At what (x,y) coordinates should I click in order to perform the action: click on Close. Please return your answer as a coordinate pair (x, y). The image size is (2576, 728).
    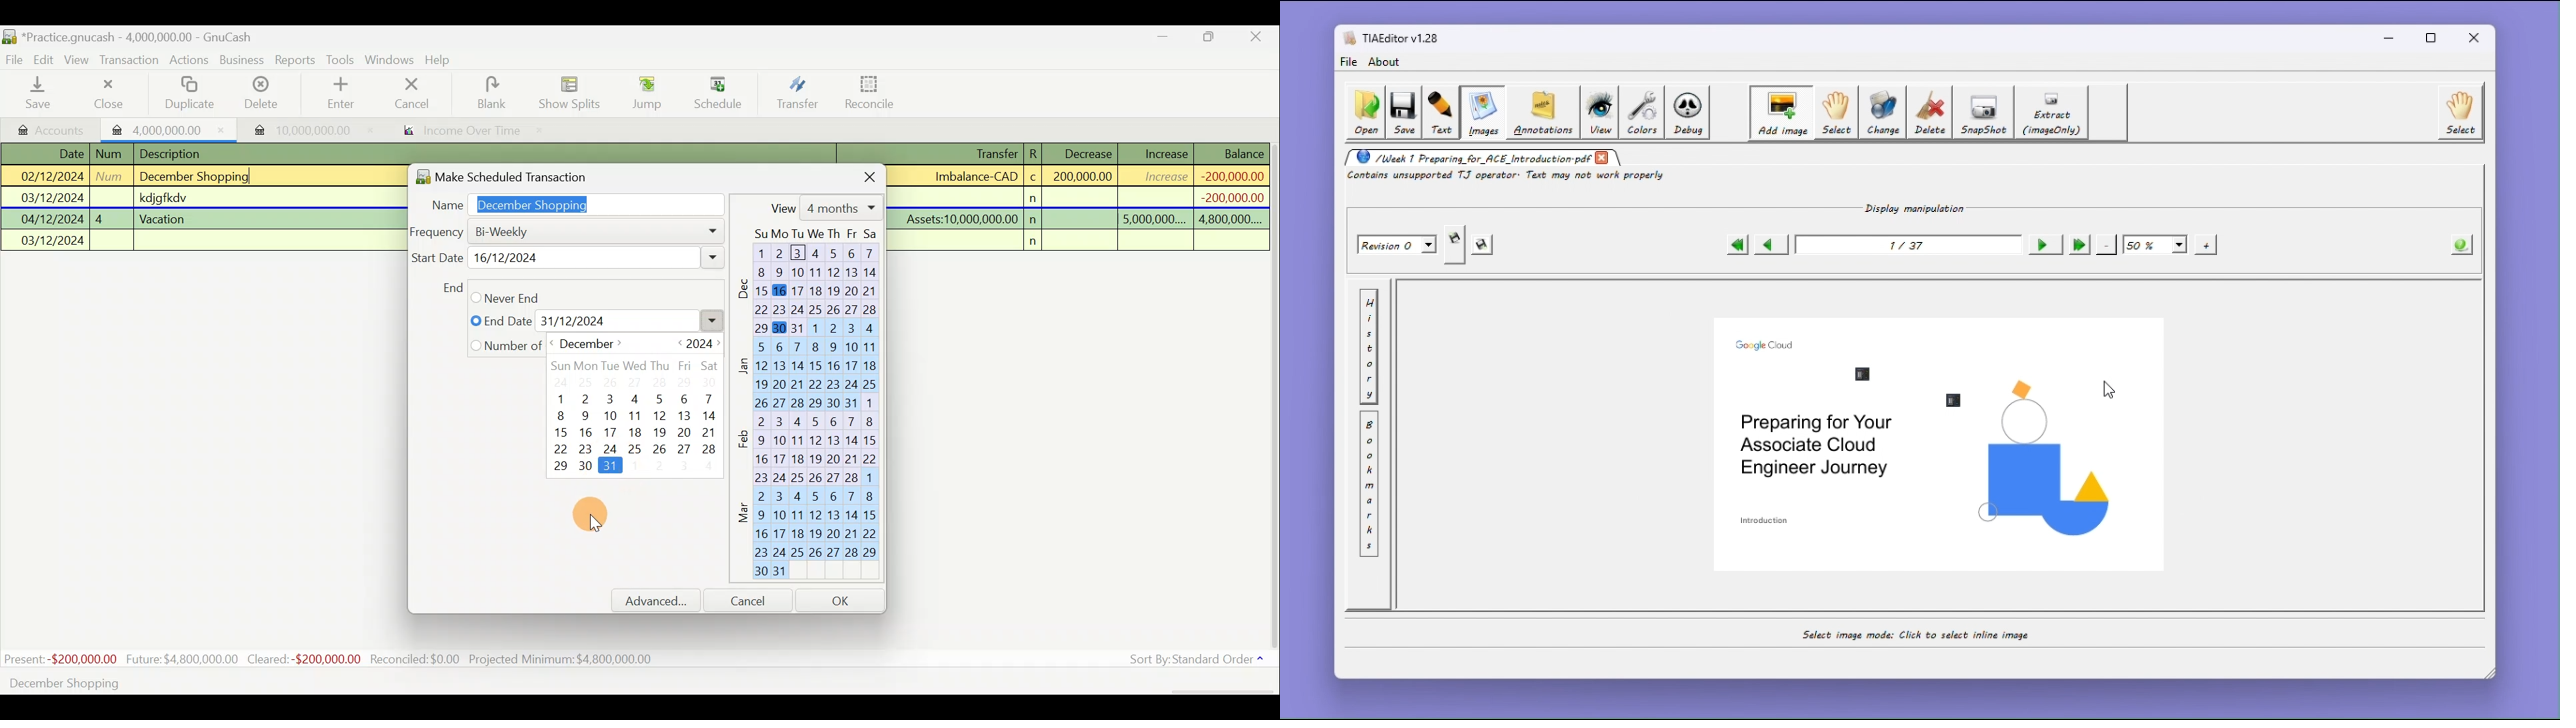
    Looking at the image, I should click on (1257, 39).